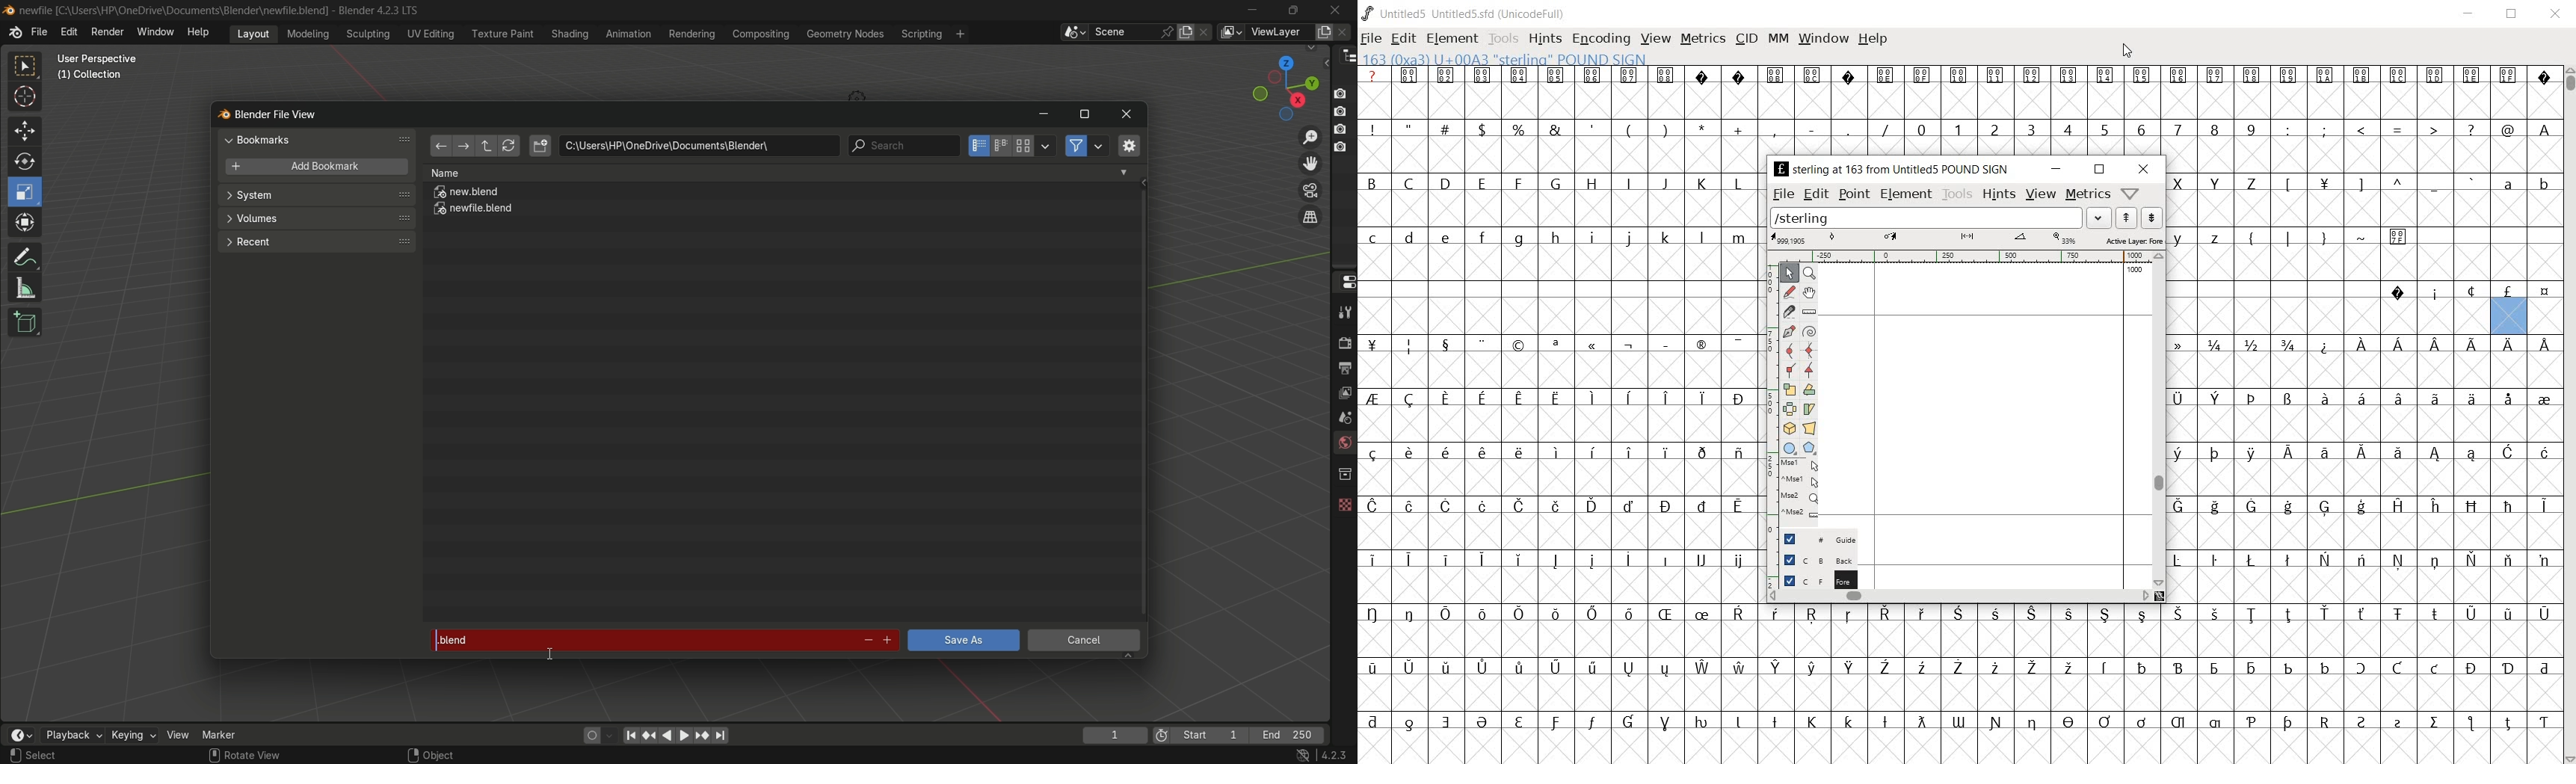 Image resolution: width=2576 pixels, height=784 pixels. I want to click on Symbol, so click(2324, 666).